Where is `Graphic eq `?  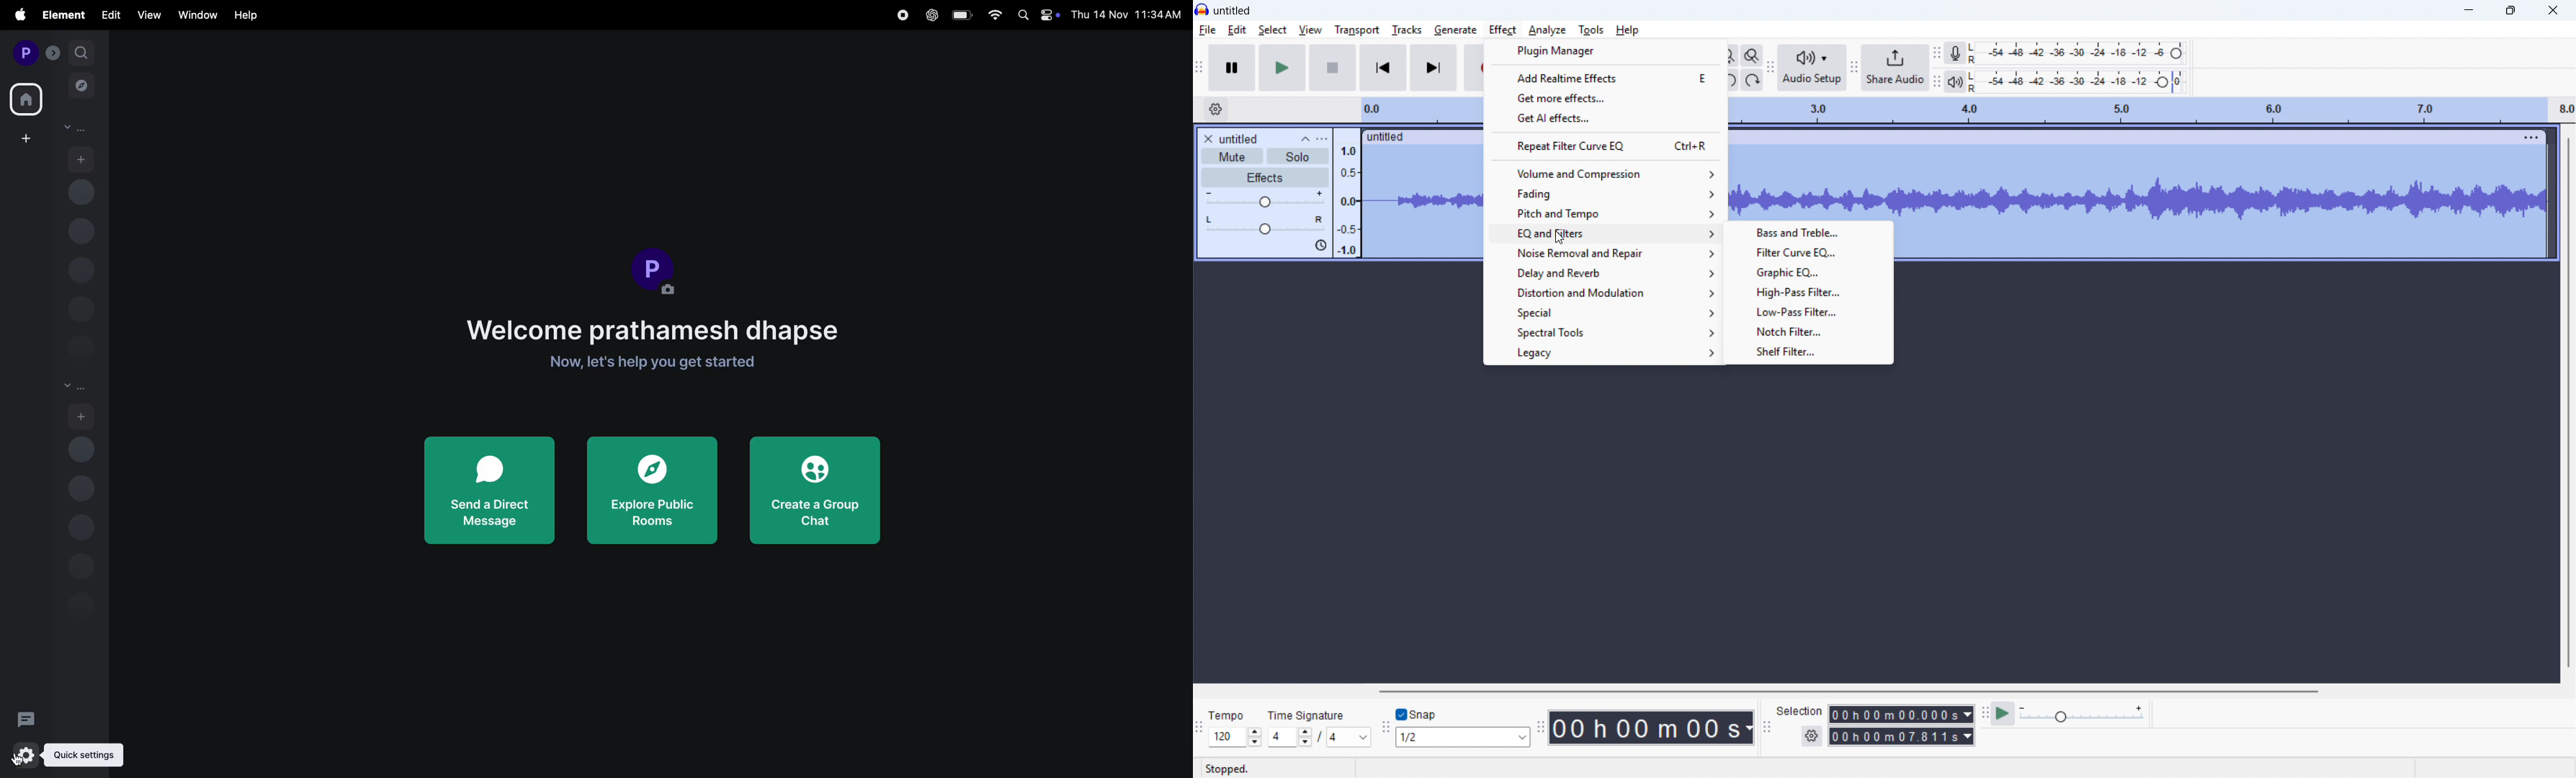 Graphic eq  is located at coordinates (1809, 271).